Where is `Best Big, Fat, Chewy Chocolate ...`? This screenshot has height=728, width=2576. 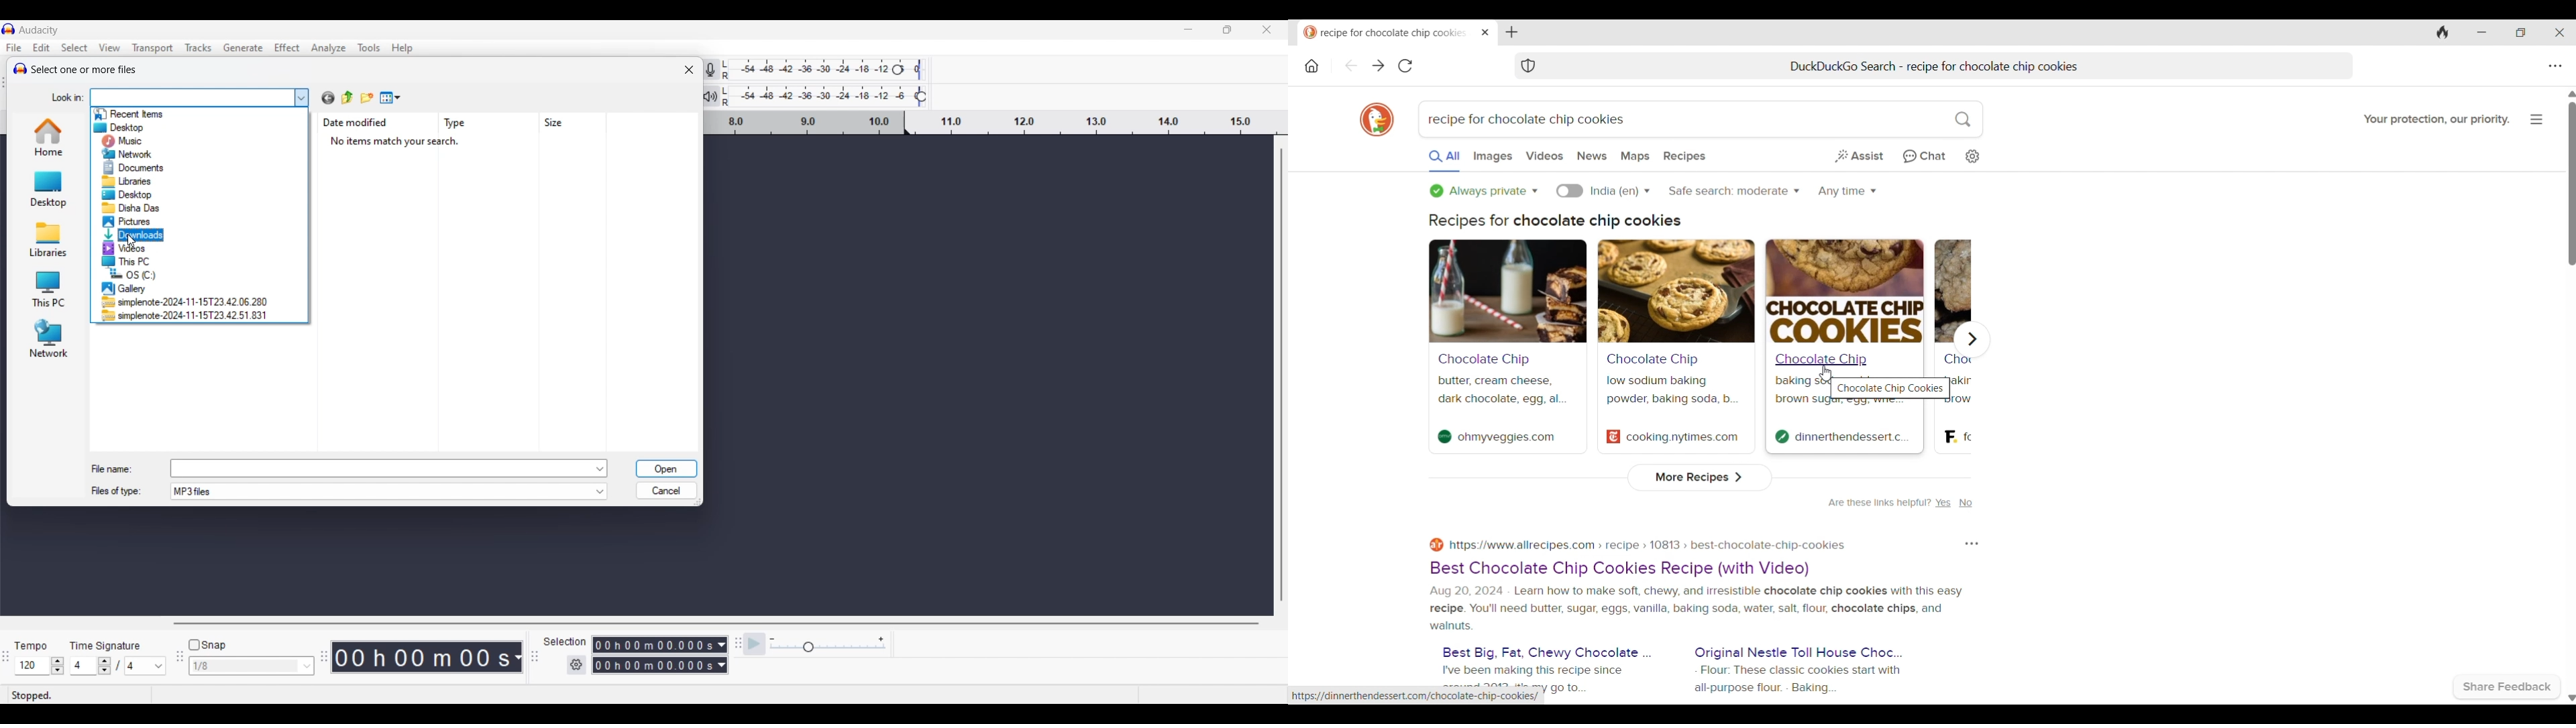 Best Big, Fat, Chewy Chocolate ... is located at coordinates (1548, 654).